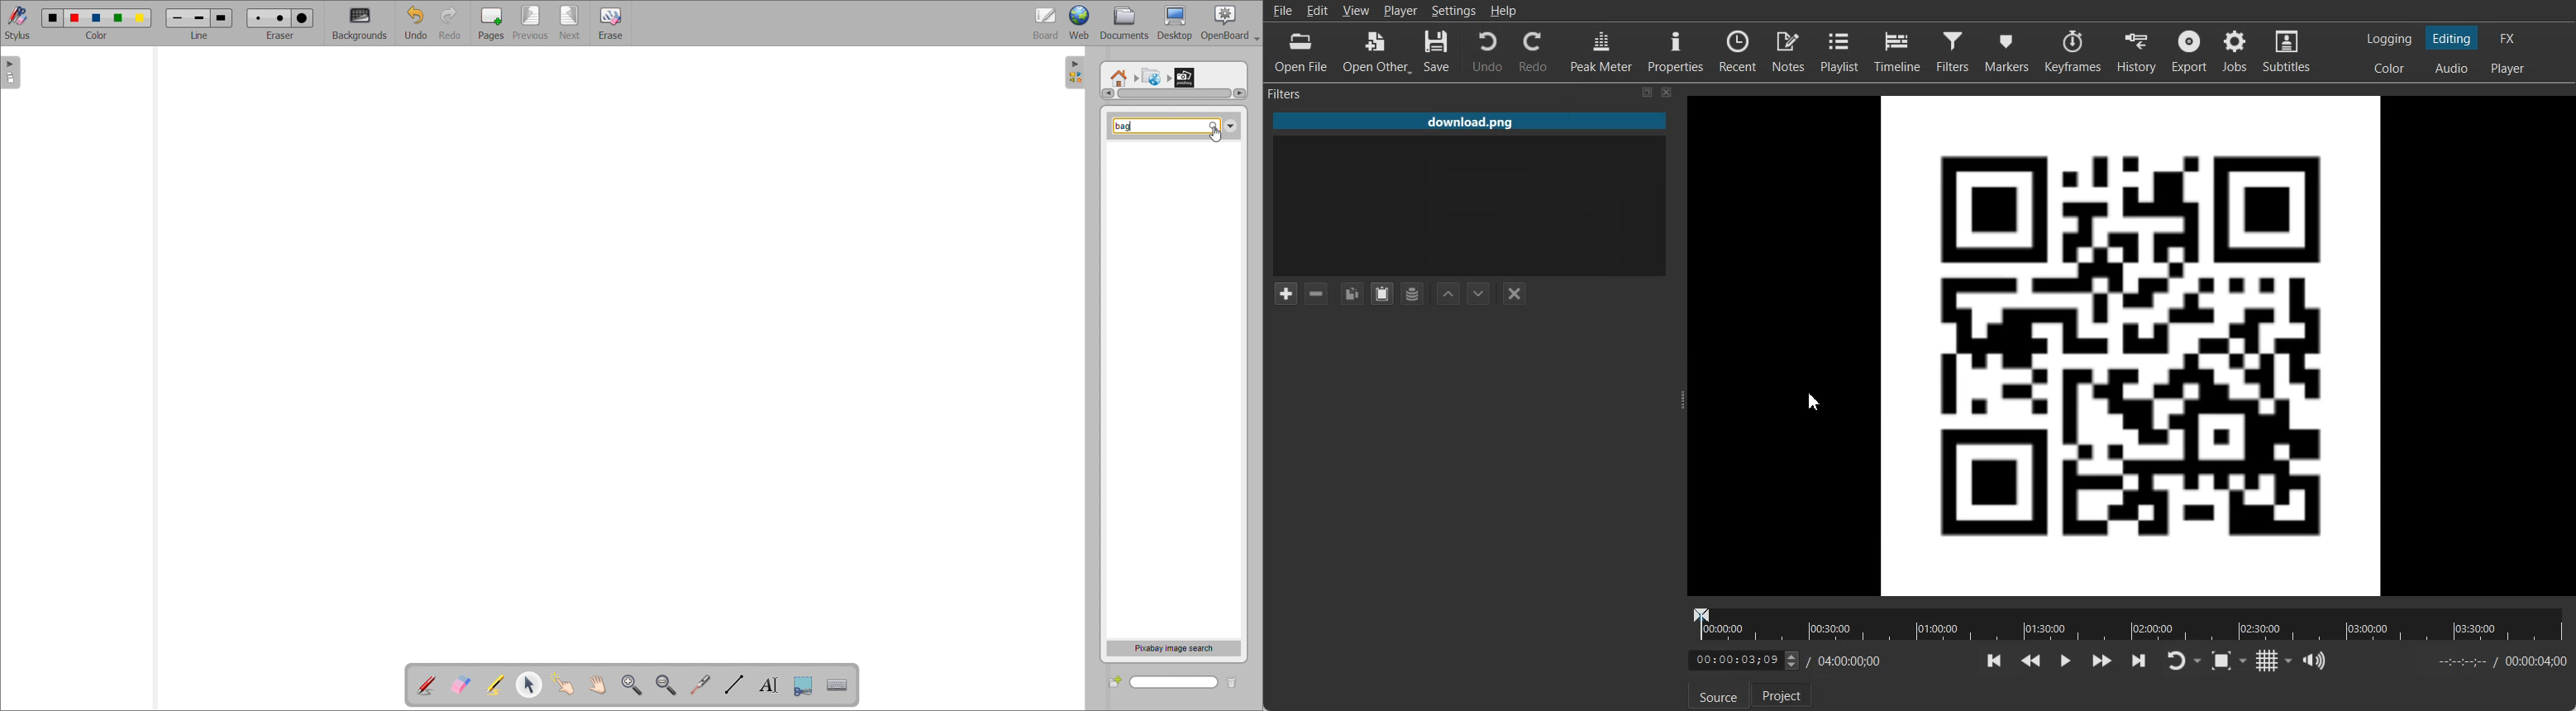 This screenshot has width=2576, height=728. I want to click on Close, so click(1667, 93).